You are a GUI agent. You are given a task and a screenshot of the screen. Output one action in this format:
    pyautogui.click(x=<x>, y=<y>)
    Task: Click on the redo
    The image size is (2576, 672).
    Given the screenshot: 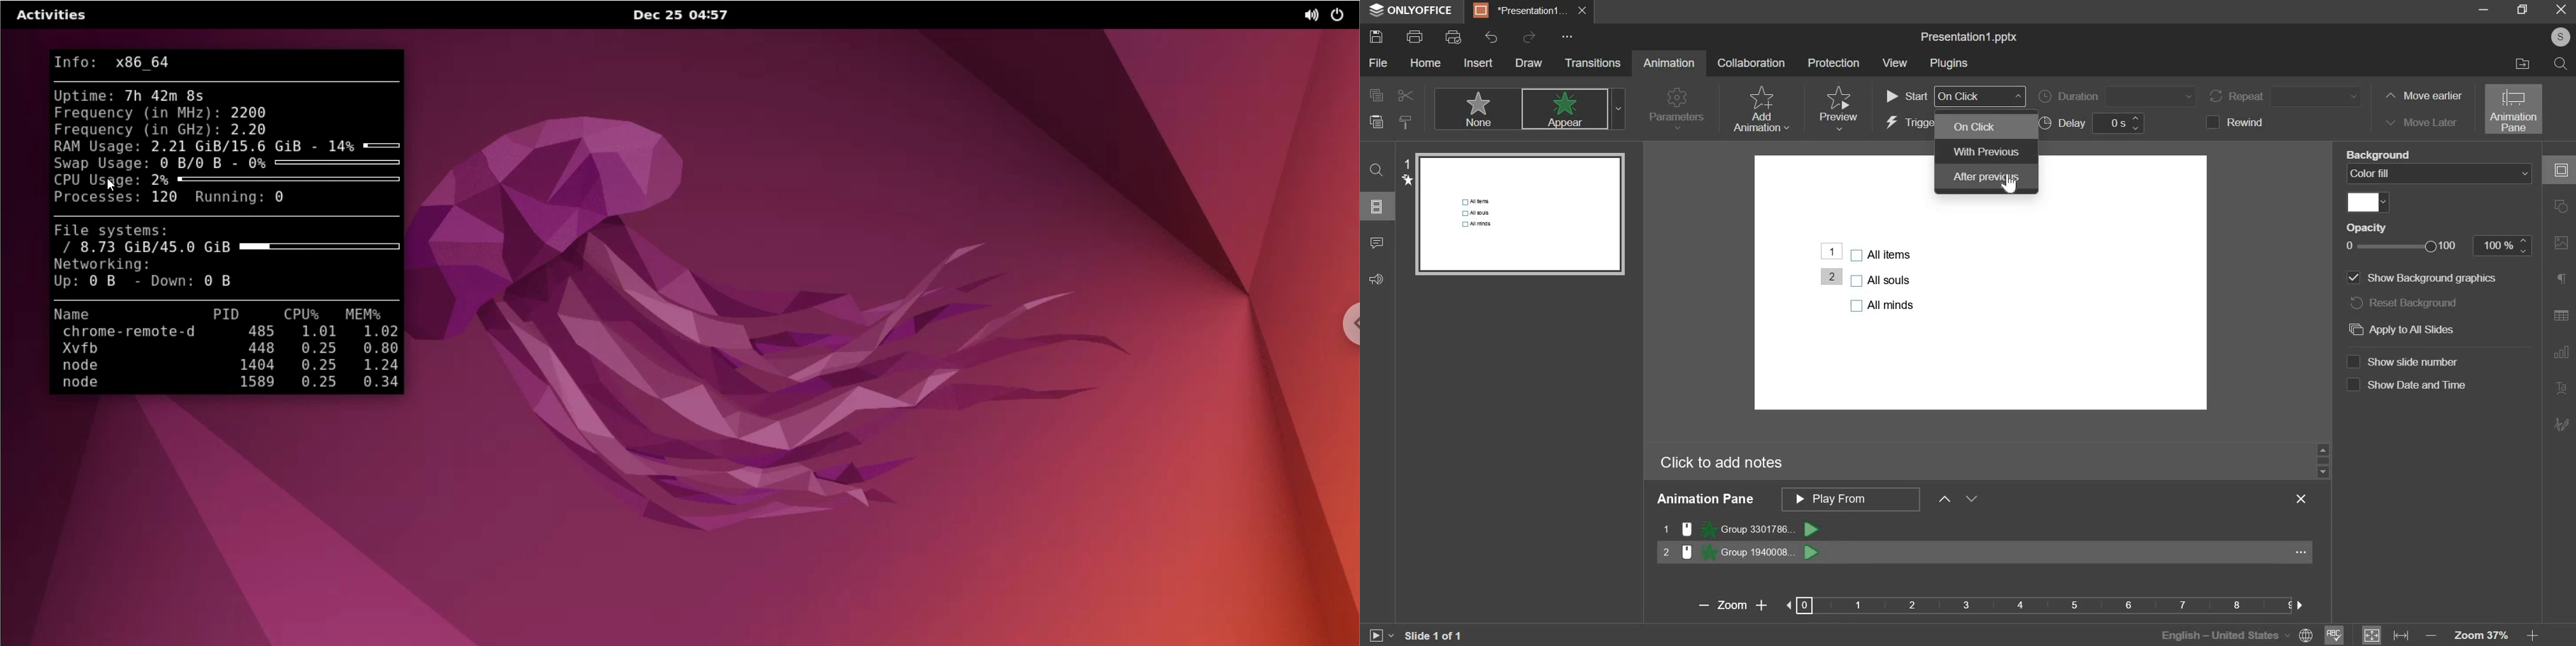 What is the action you would take?
    pyautogui.click(x=1528, y=36)
    